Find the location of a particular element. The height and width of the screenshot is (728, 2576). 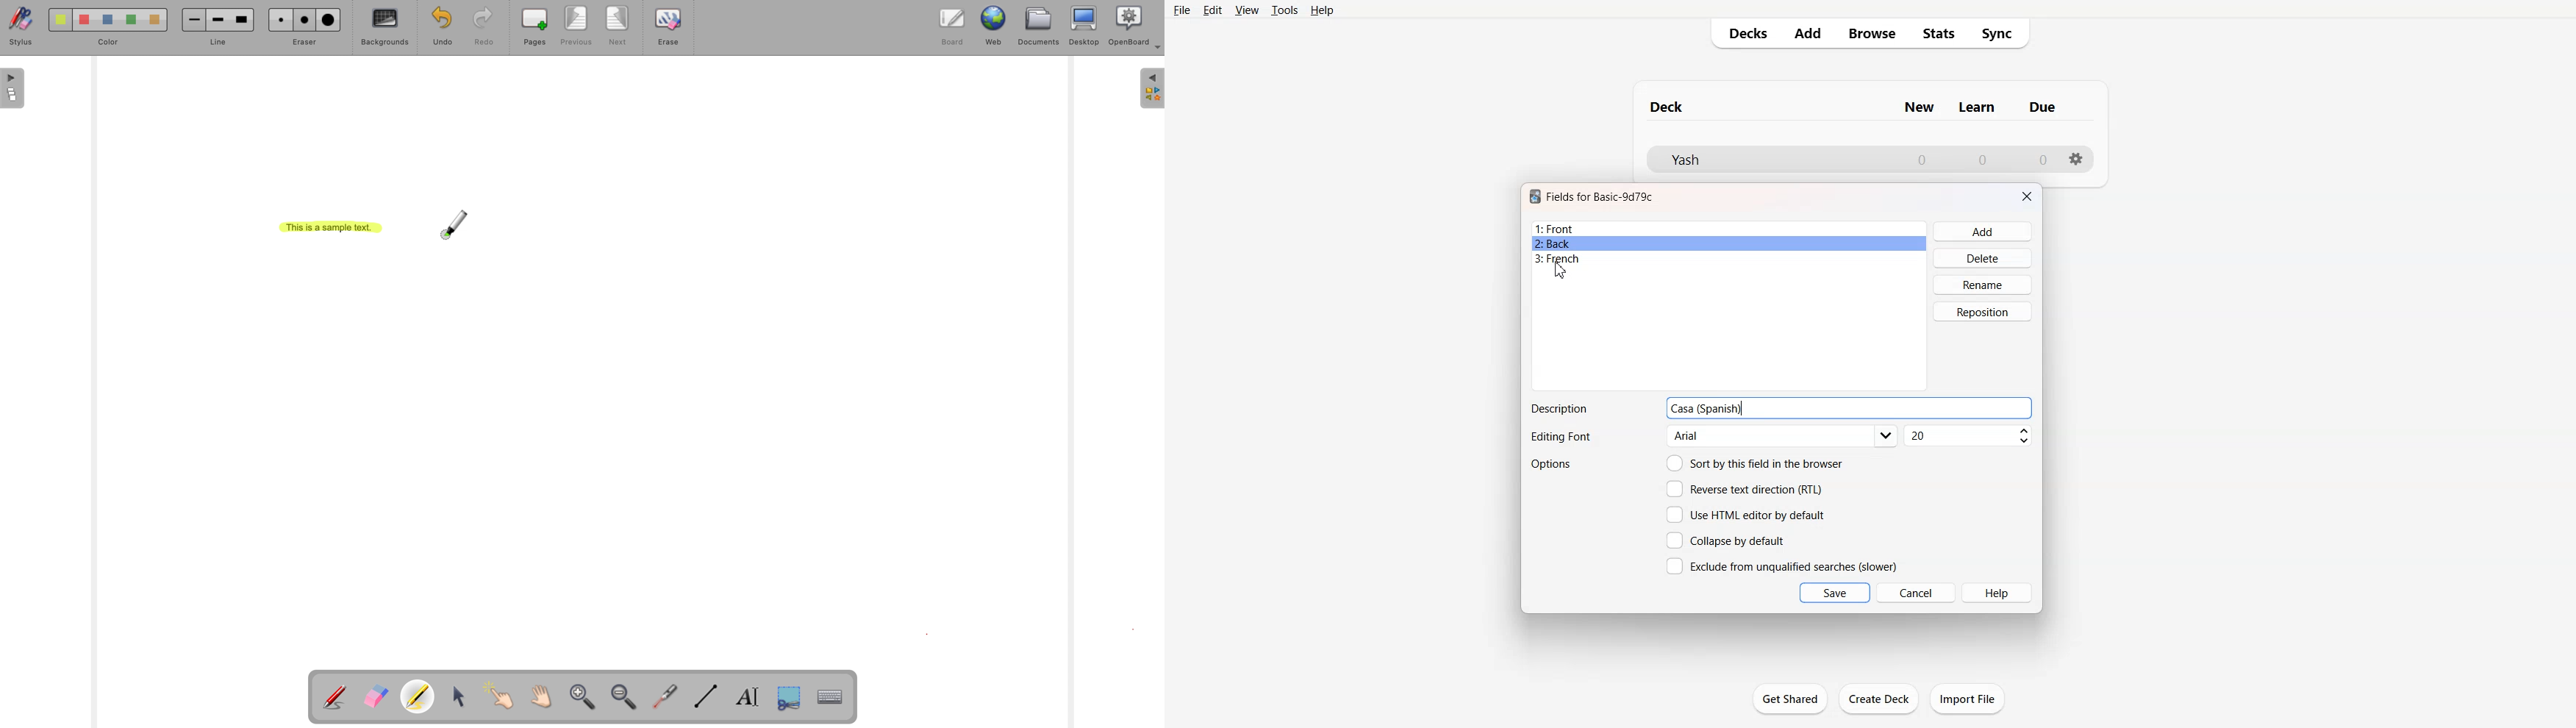

Column name is located at coordinates (1977, 107).